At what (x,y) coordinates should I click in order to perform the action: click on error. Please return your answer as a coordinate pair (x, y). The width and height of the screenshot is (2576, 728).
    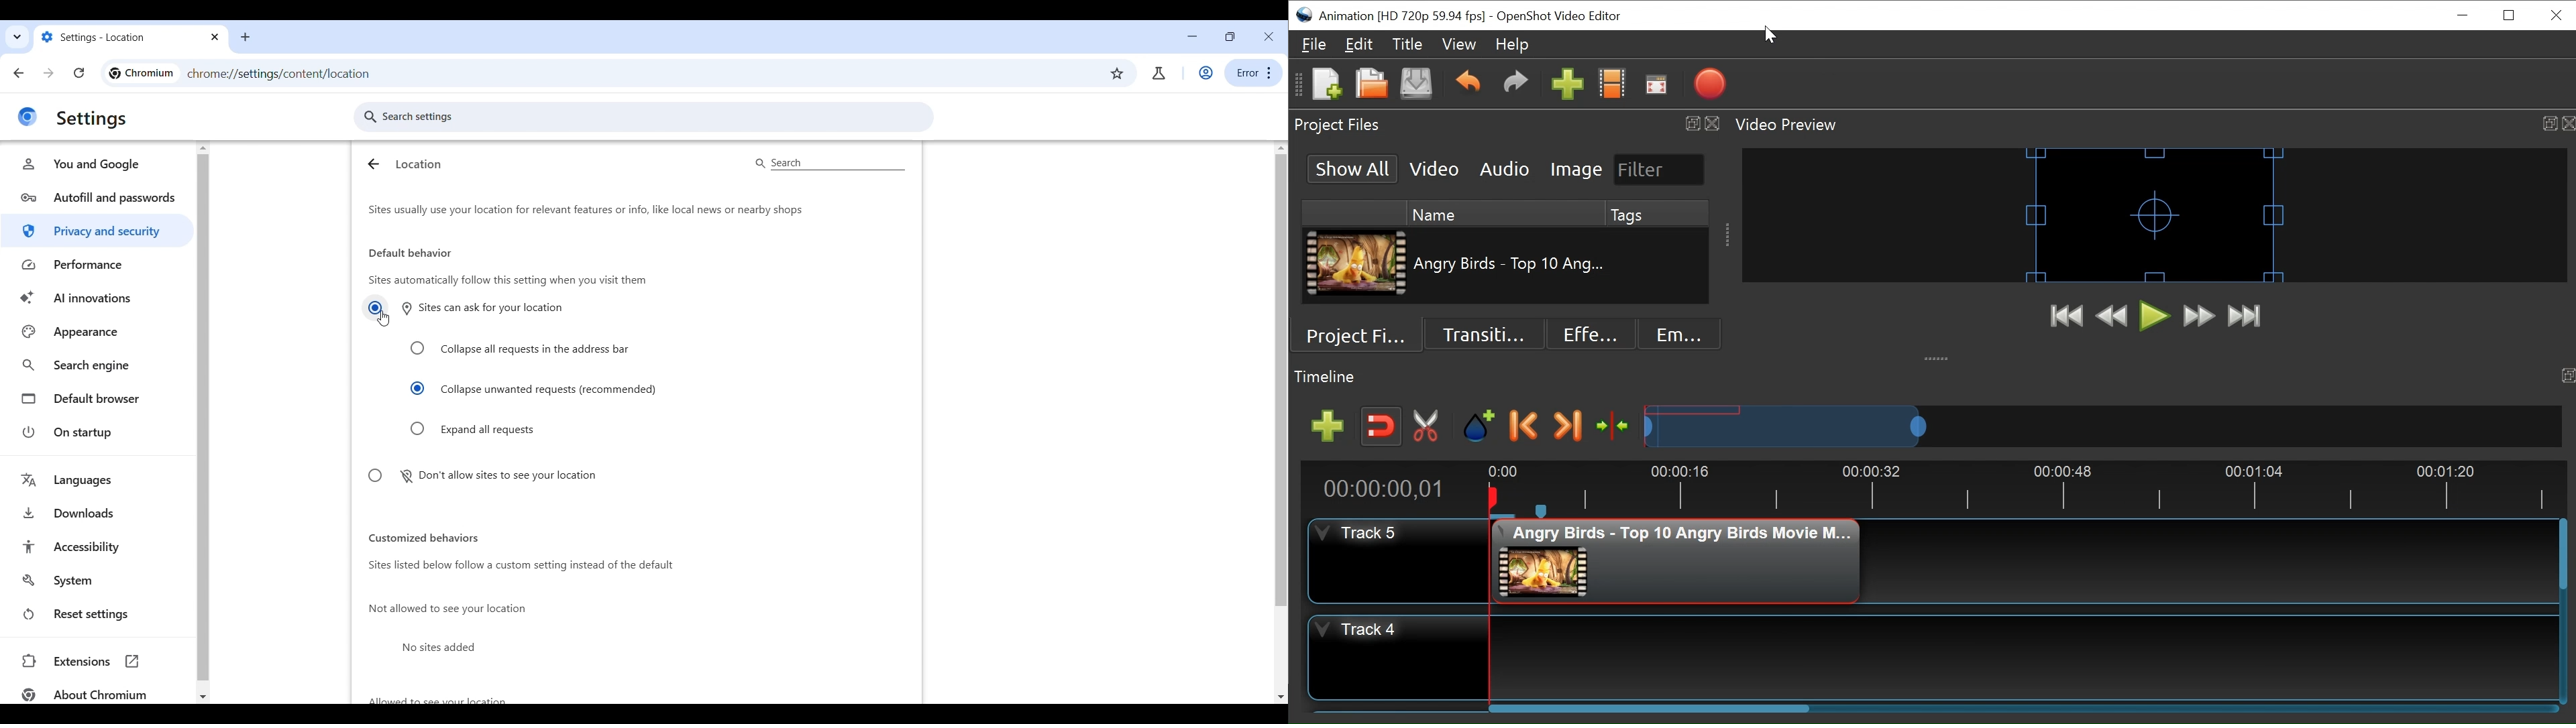
    Looking at the image, I should click on (1254, 73).